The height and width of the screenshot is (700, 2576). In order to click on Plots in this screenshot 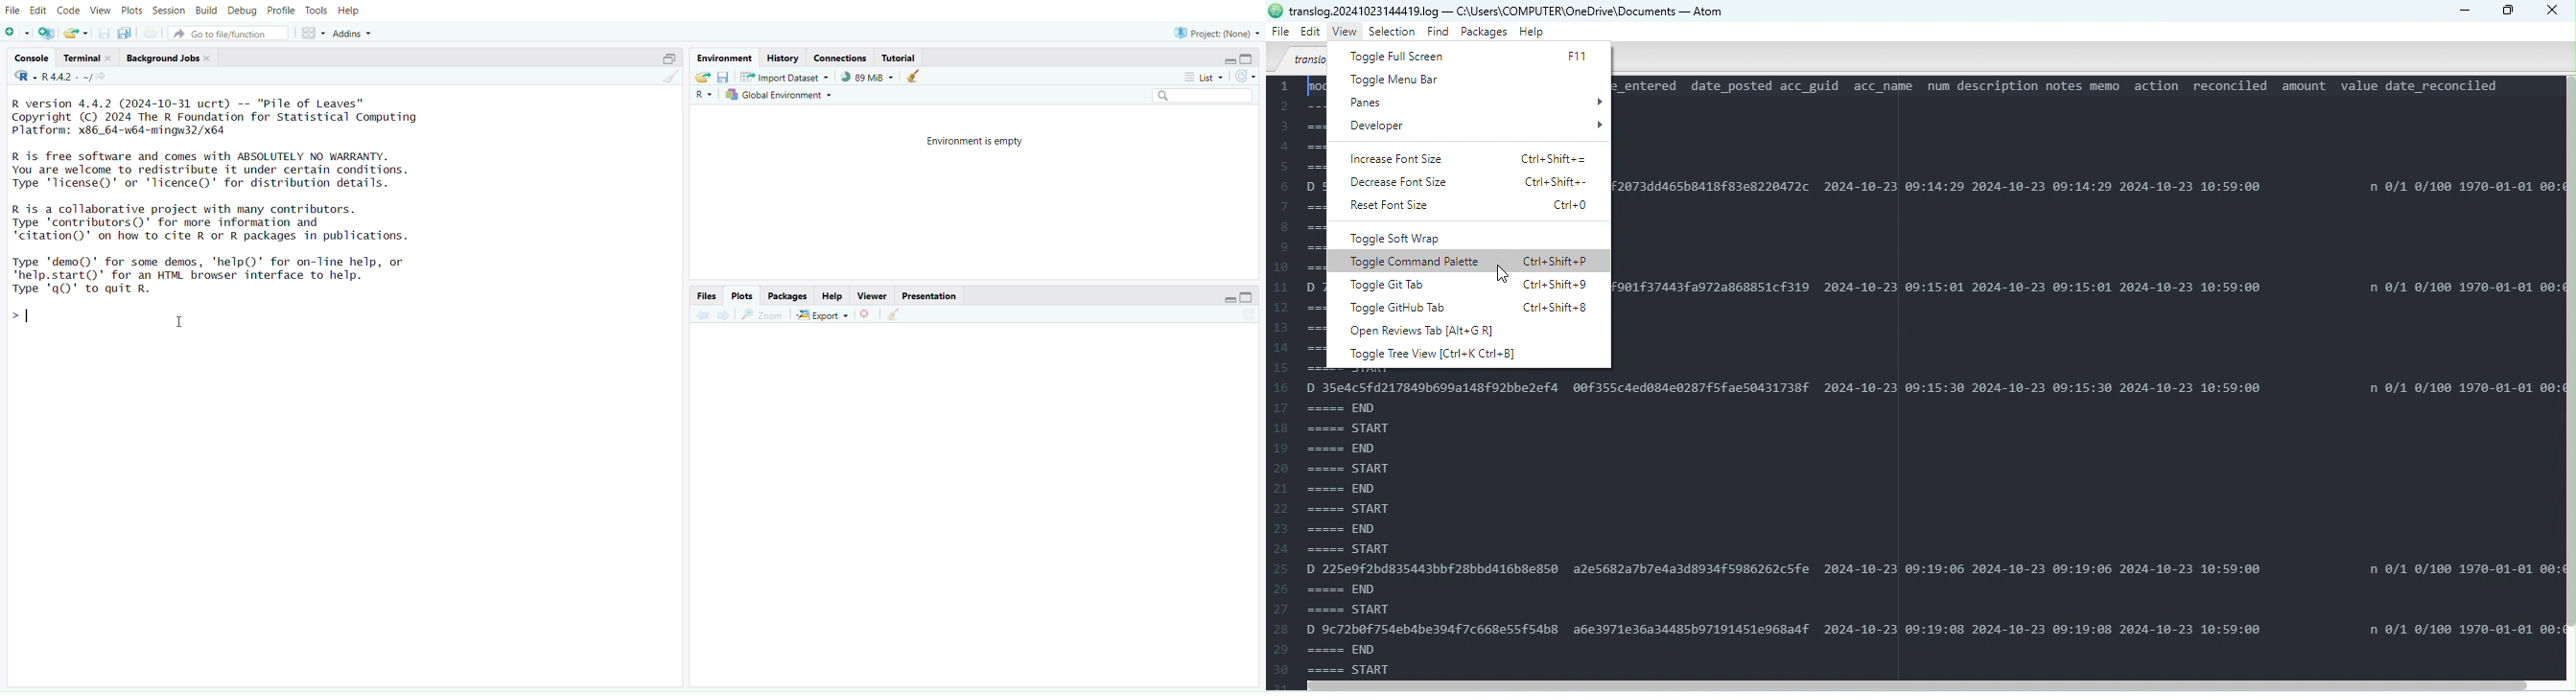, I will do `click(742, 294)`.